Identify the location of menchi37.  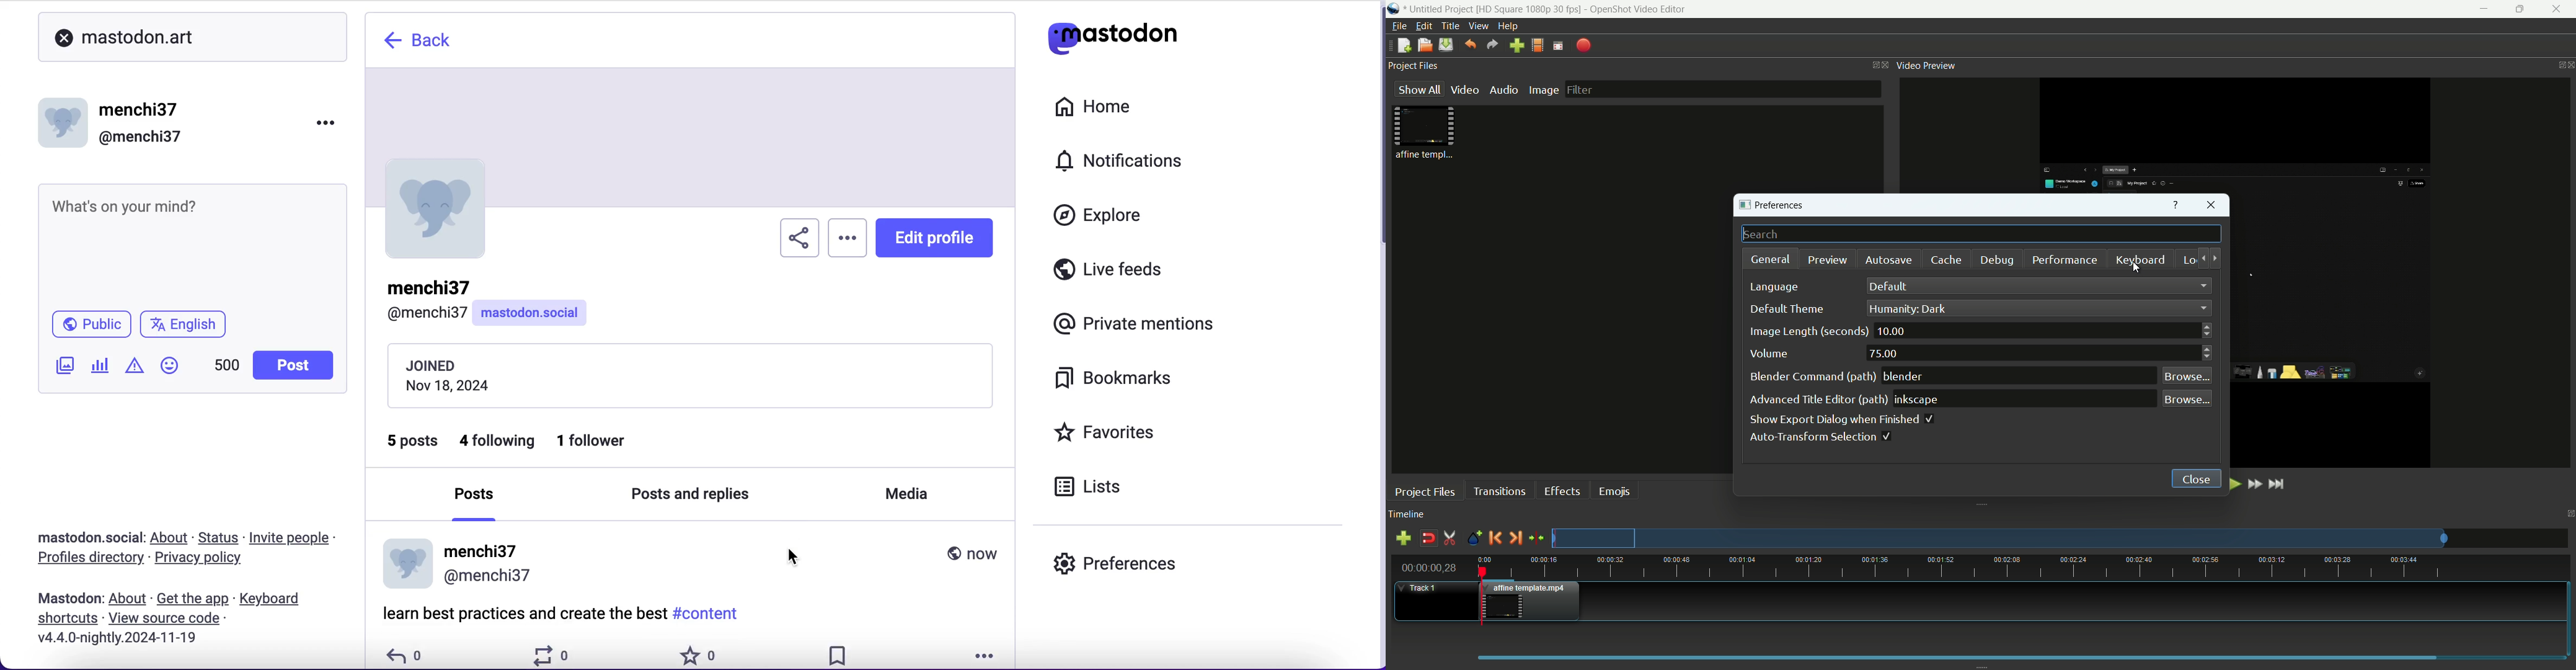
(141, 110).